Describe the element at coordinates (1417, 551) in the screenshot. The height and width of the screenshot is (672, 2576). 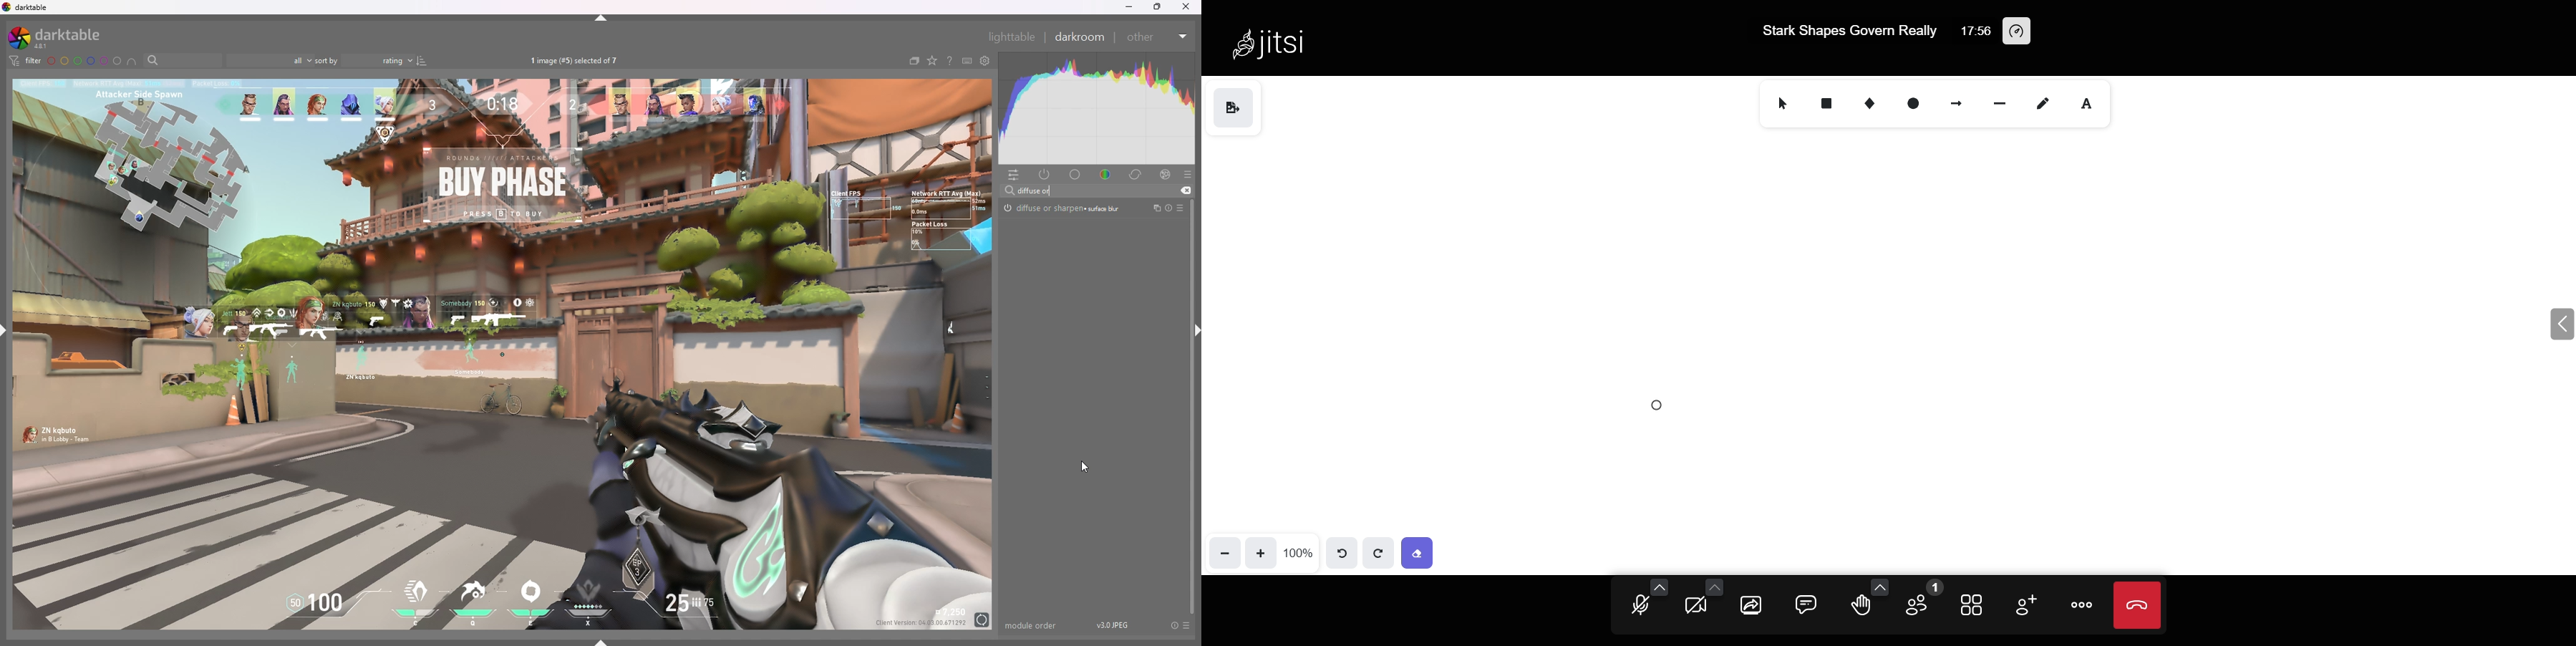
I see `eraser` at that location.